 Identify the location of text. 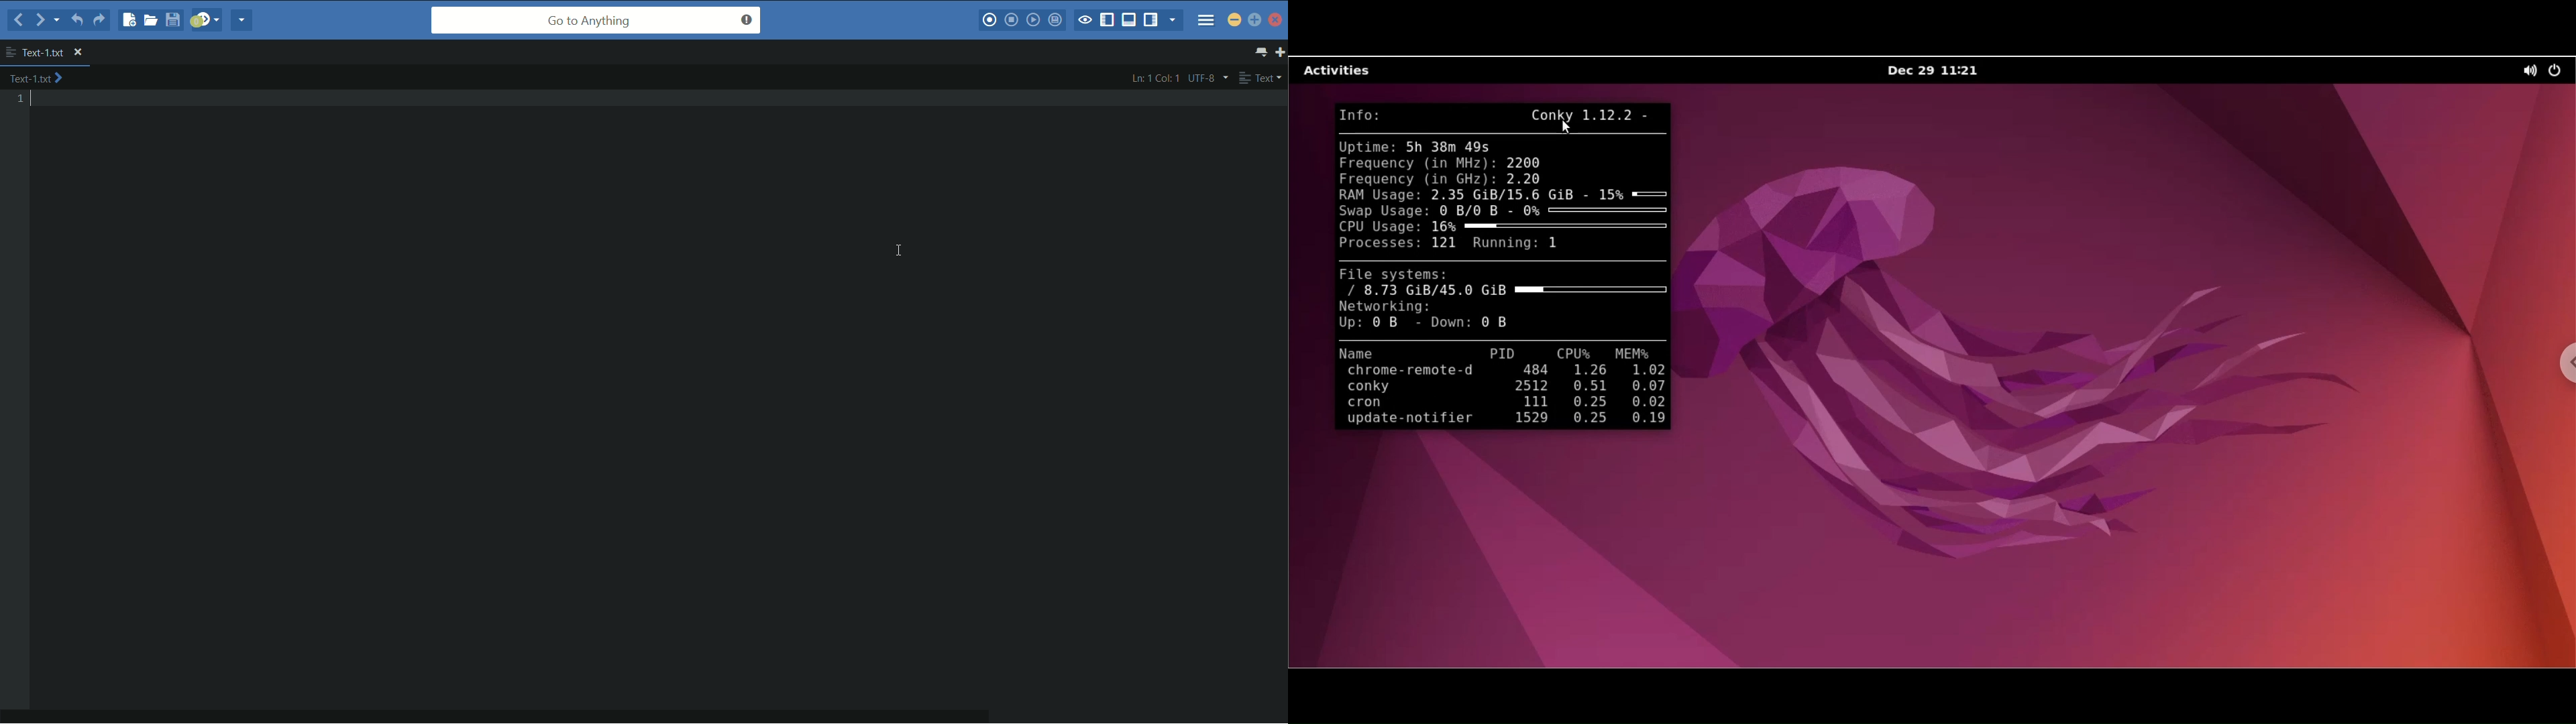
(1259, 78).